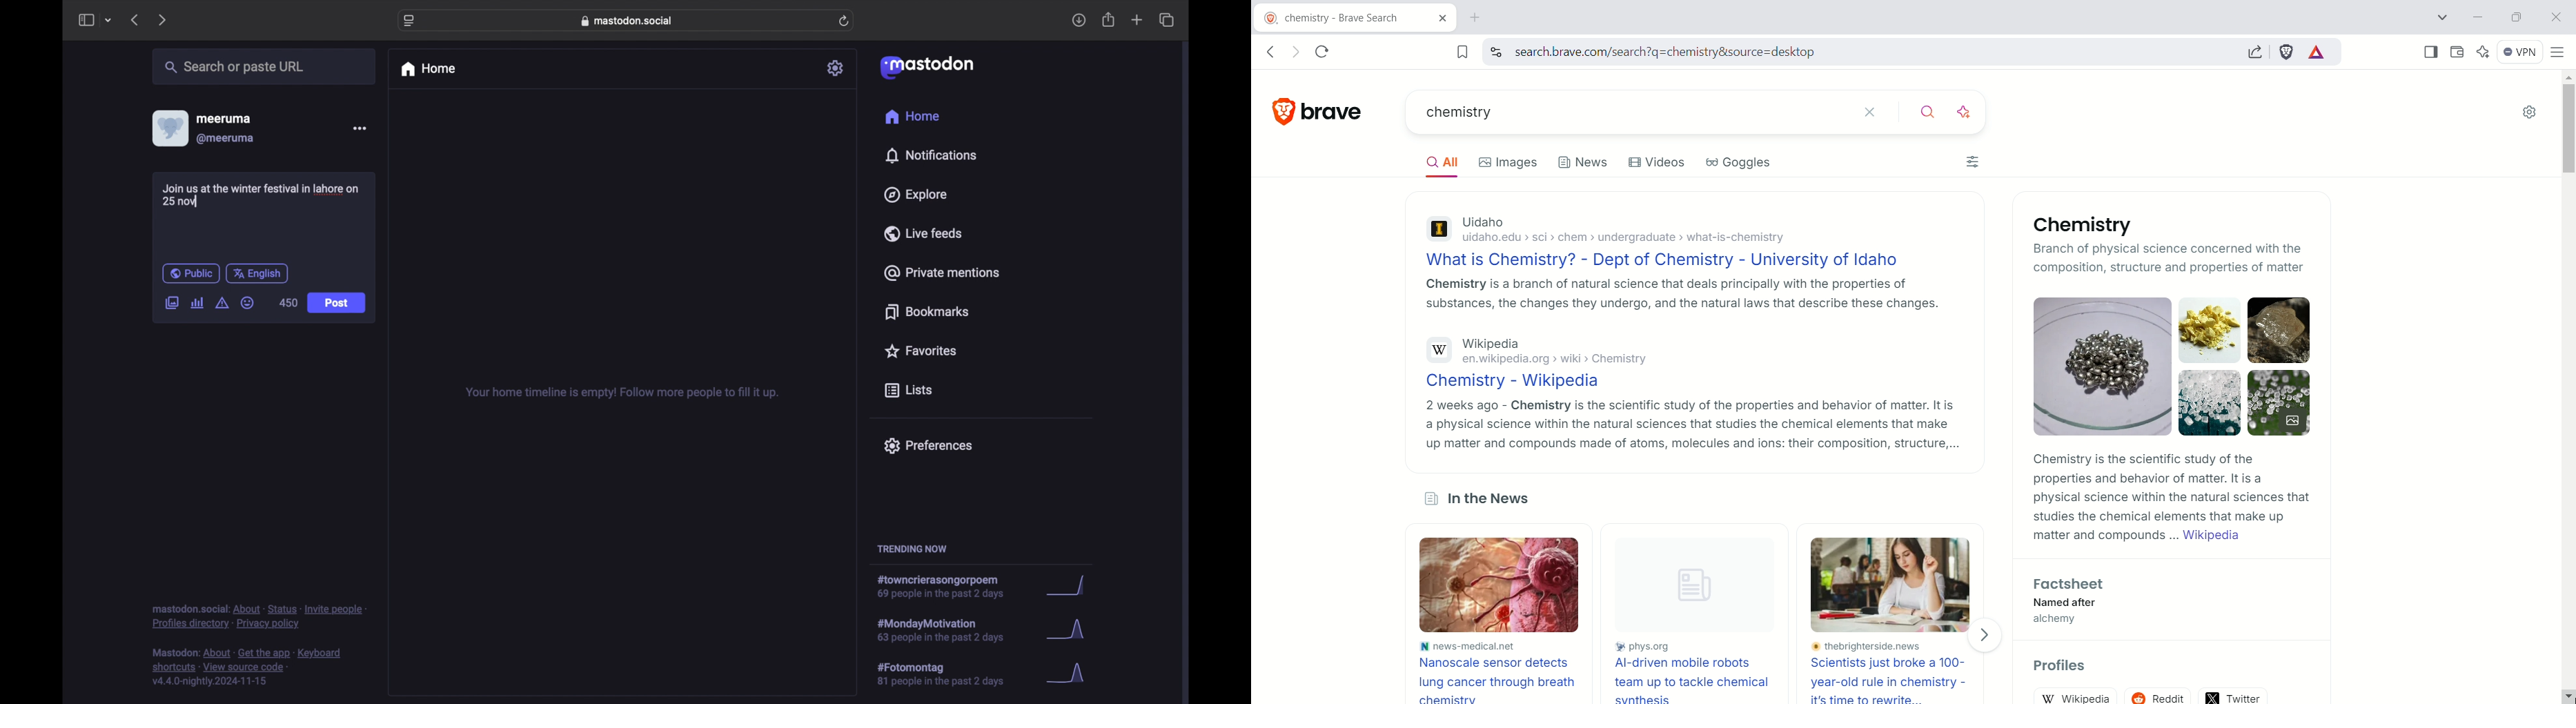  What do you see at coordinates (1293, 52) in the screenshot?
I see `go forward` at bounding box center [1293, 52].